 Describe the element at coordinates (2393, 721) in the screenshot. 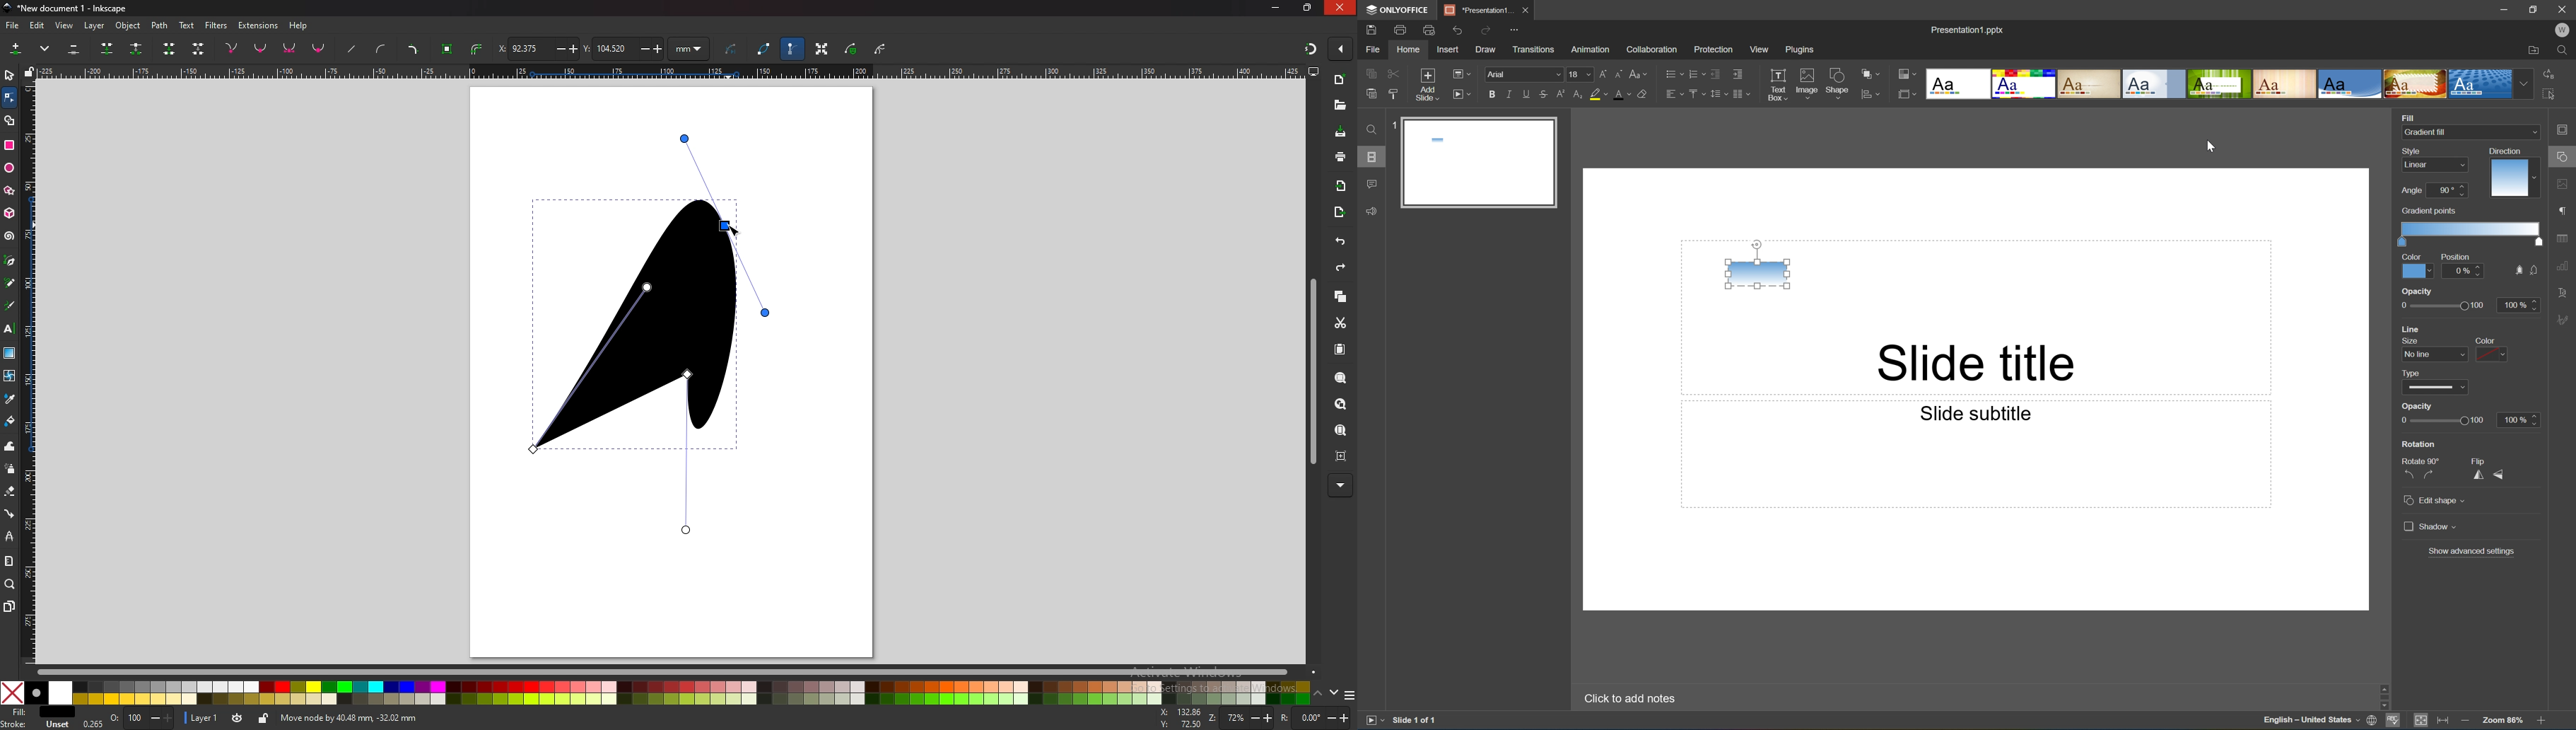

I see `Spell checking` at that location.